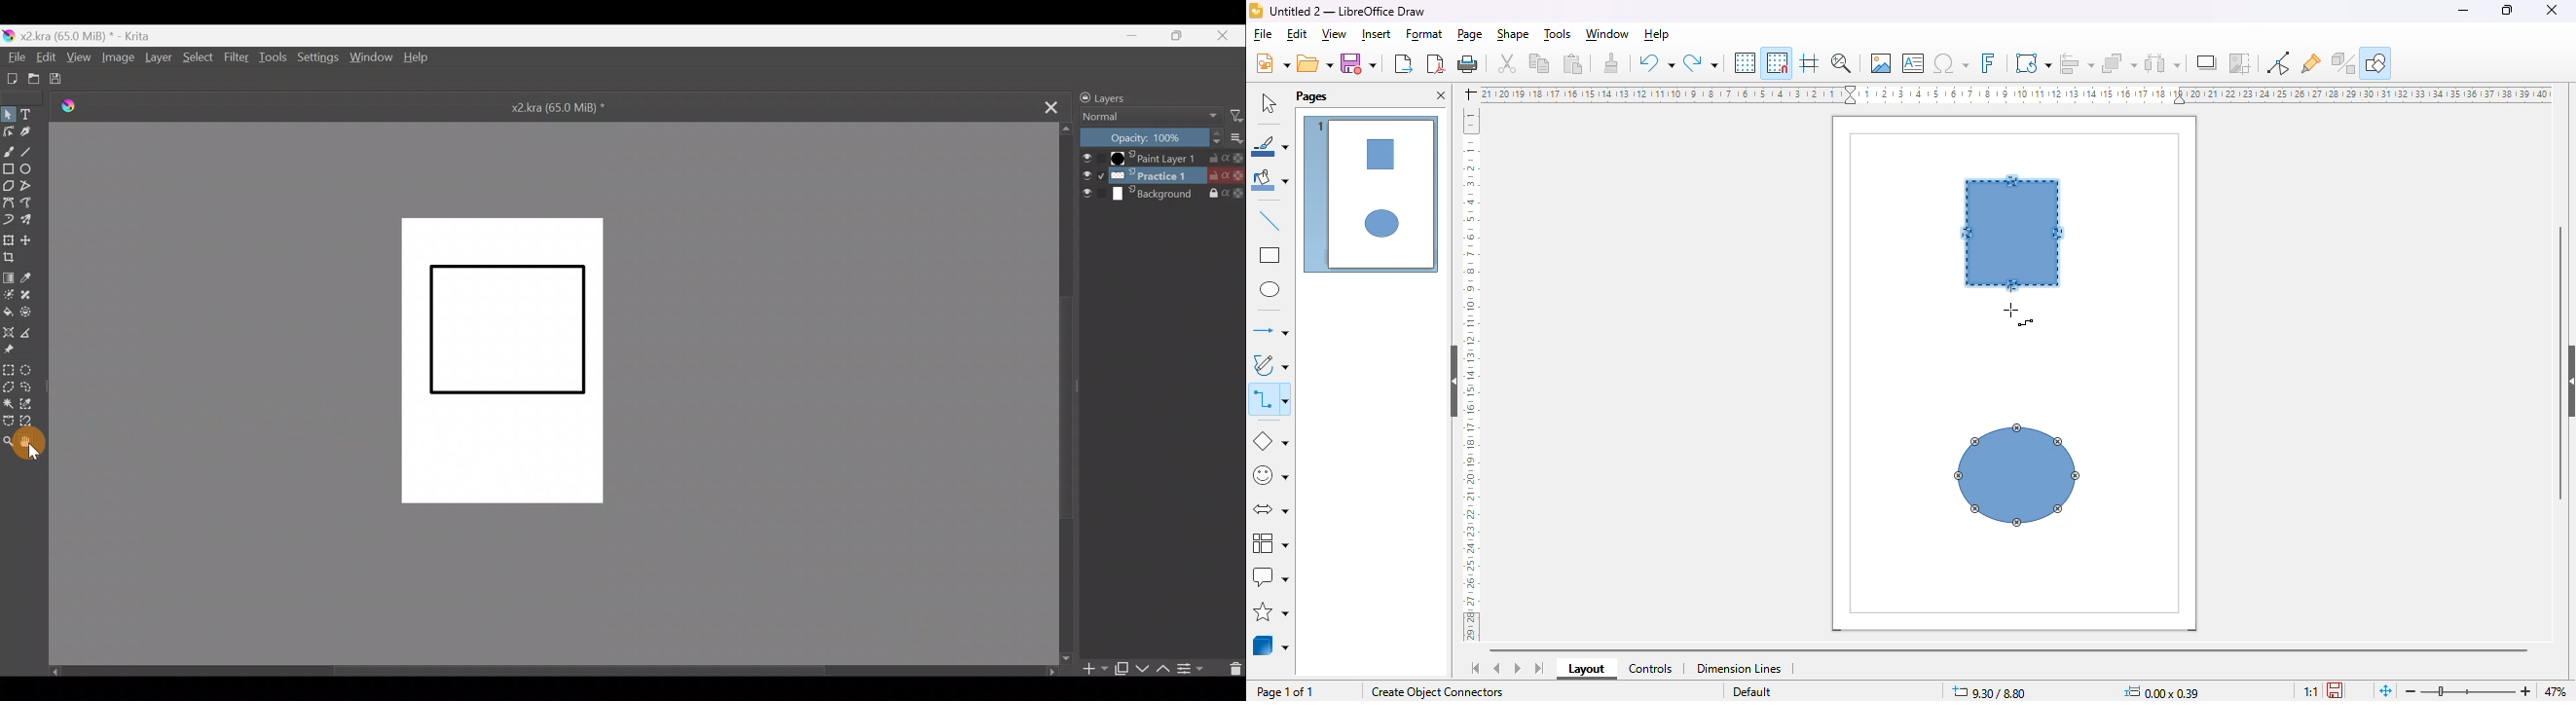  Describe the element at coordinates (31, 187) in the screenshot. I see `Polyline tool` at that location.